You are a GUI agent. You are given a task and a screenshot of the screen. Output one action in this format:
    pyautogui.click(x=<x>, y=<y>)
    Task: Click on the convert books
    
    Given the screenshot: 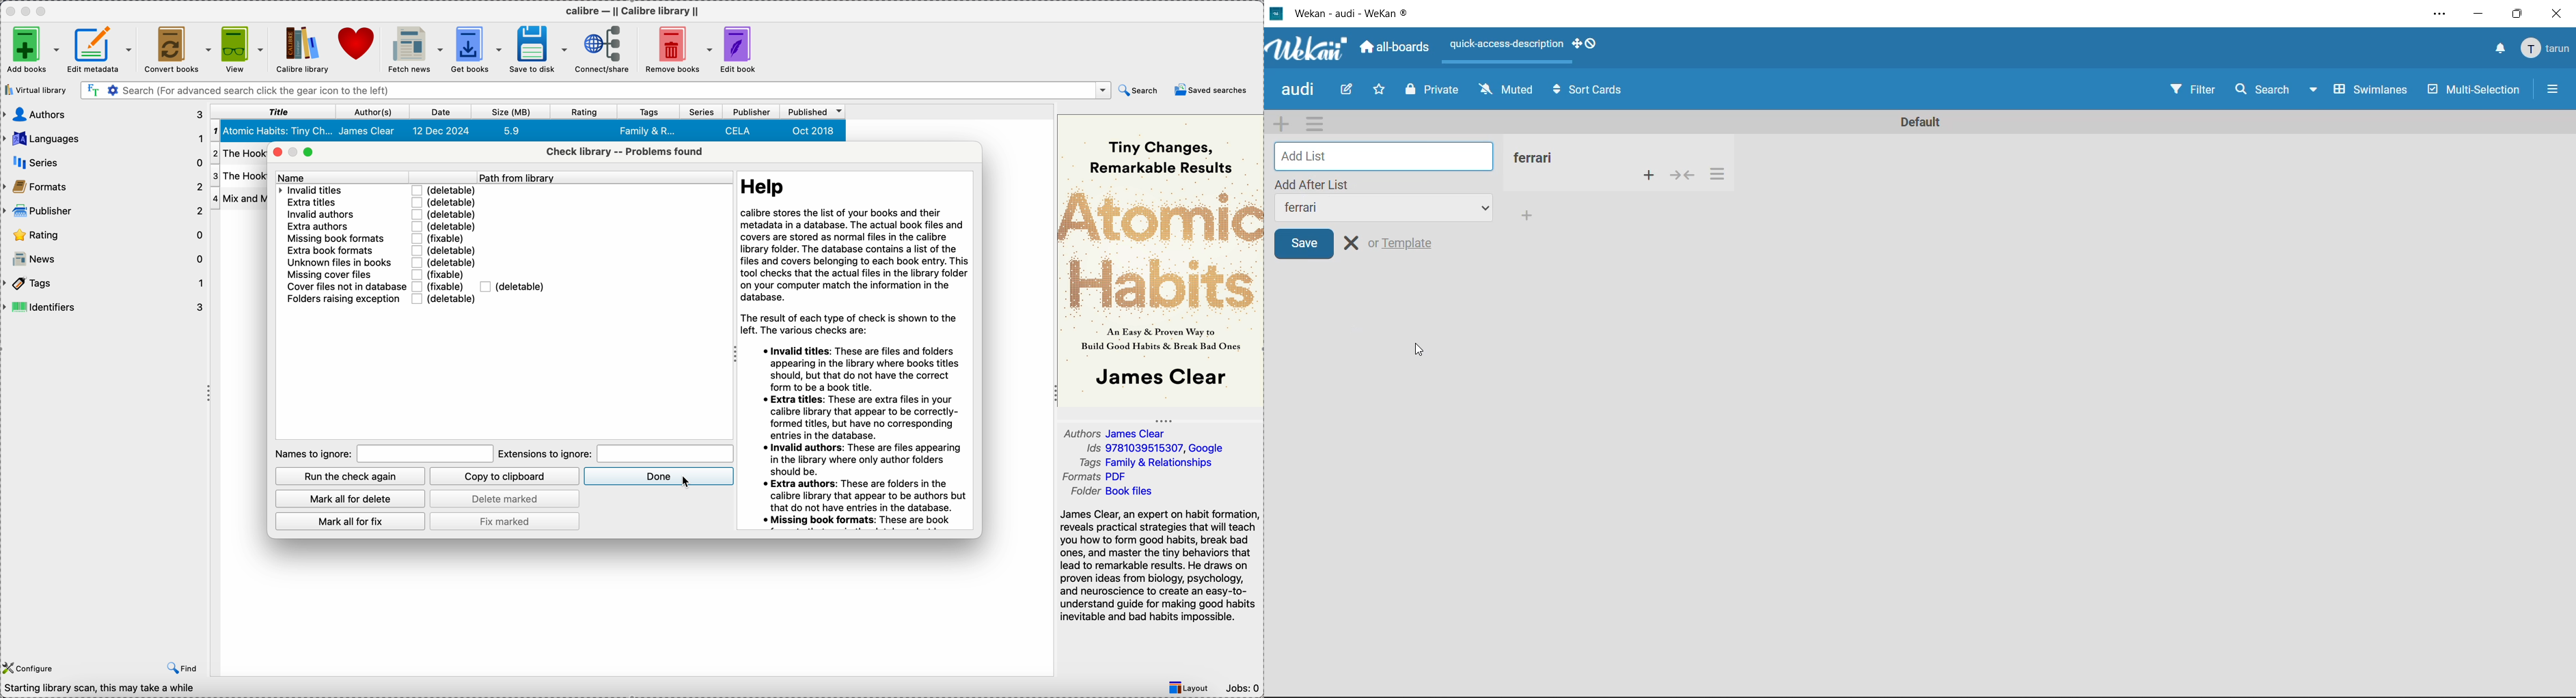 What is the action you would take?
    pyautogui.click(x=178, y=49)
    